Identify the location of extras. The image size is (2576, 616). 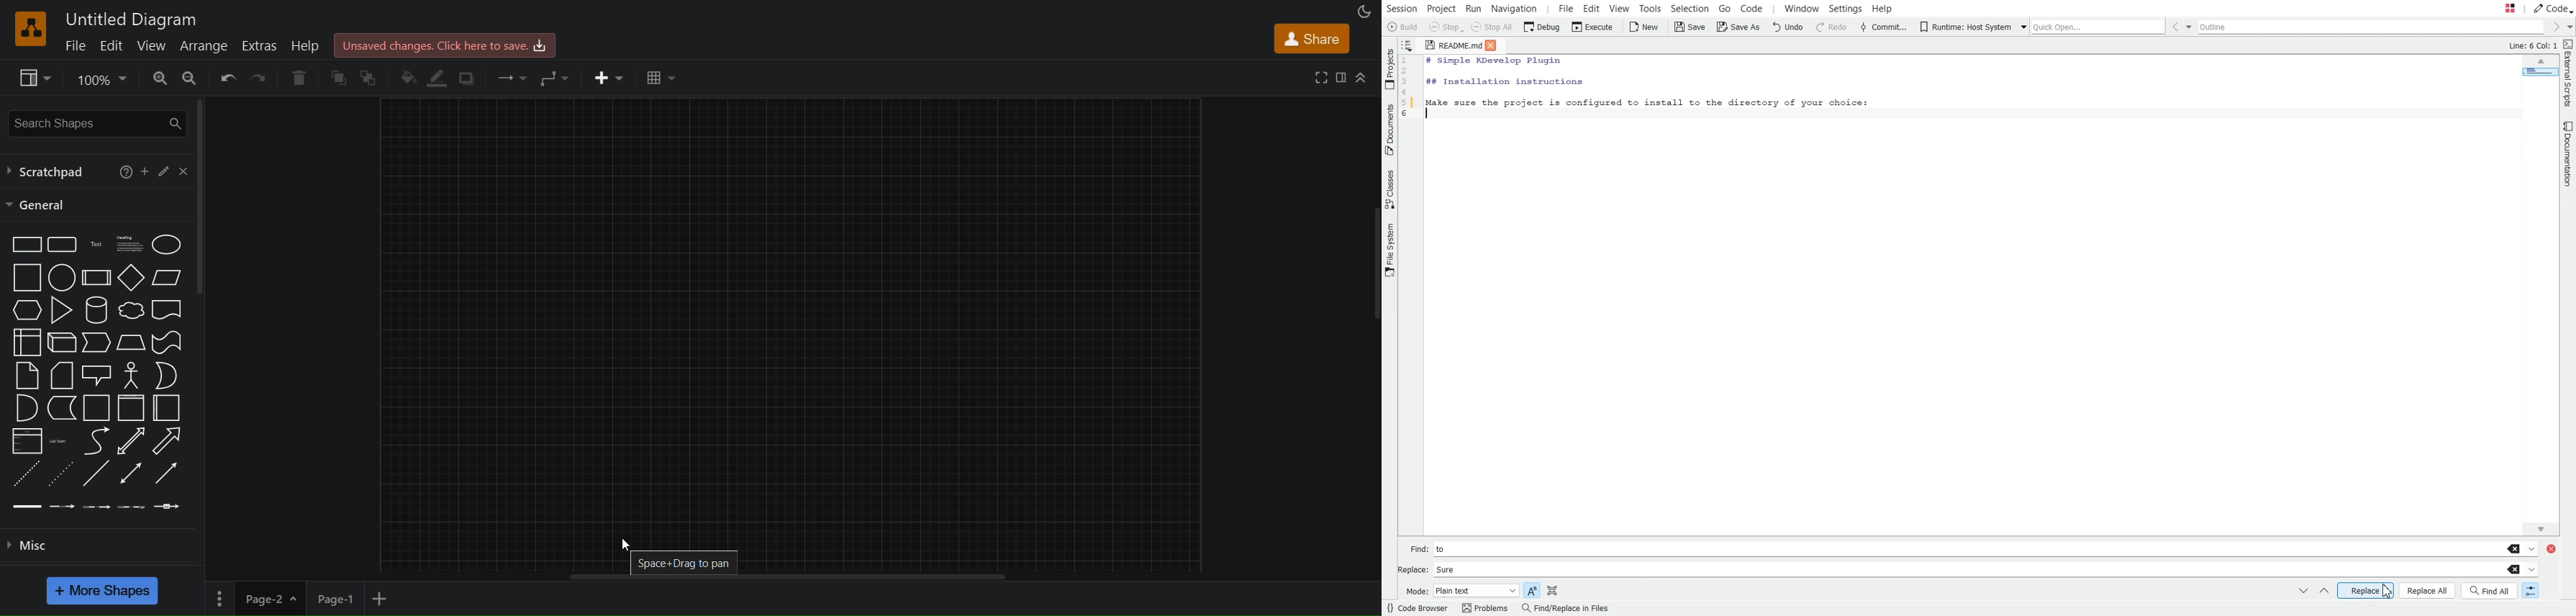
(260, 46).